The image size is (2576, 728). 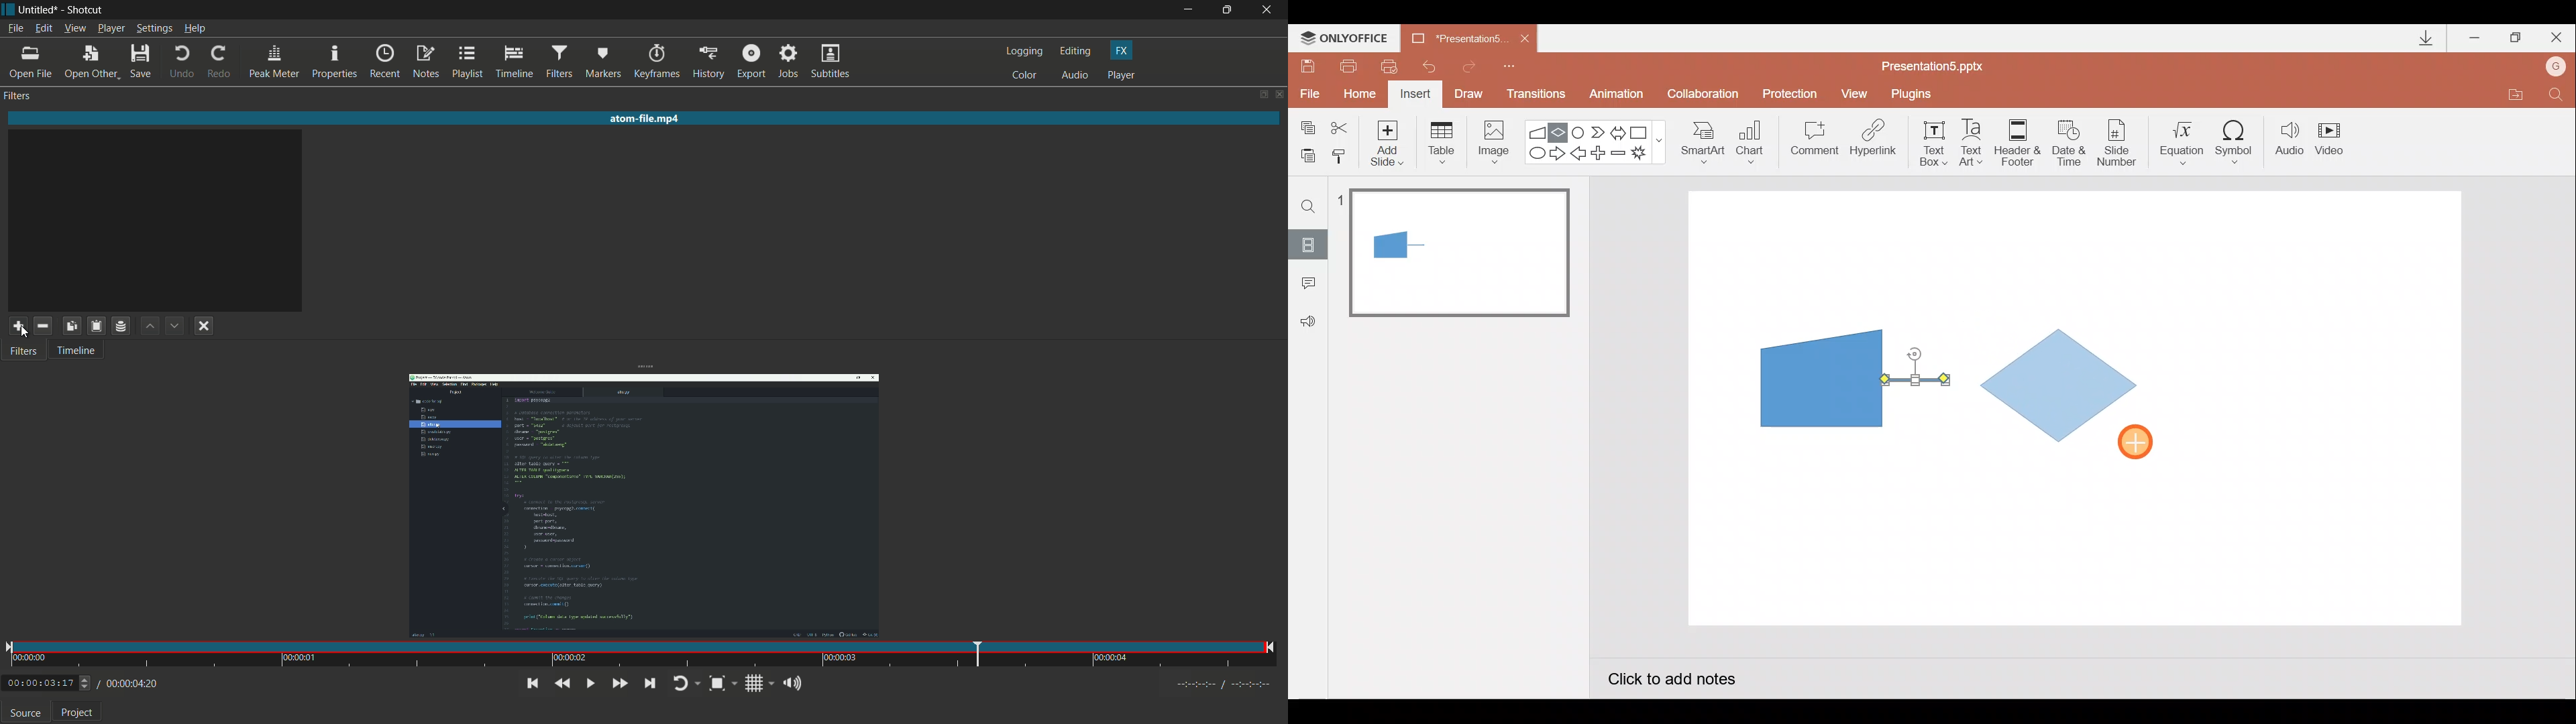 What do you see at coordinates (760, 684) in the screenshot?
I see `toggle grid` at bounding box center [760, 684].